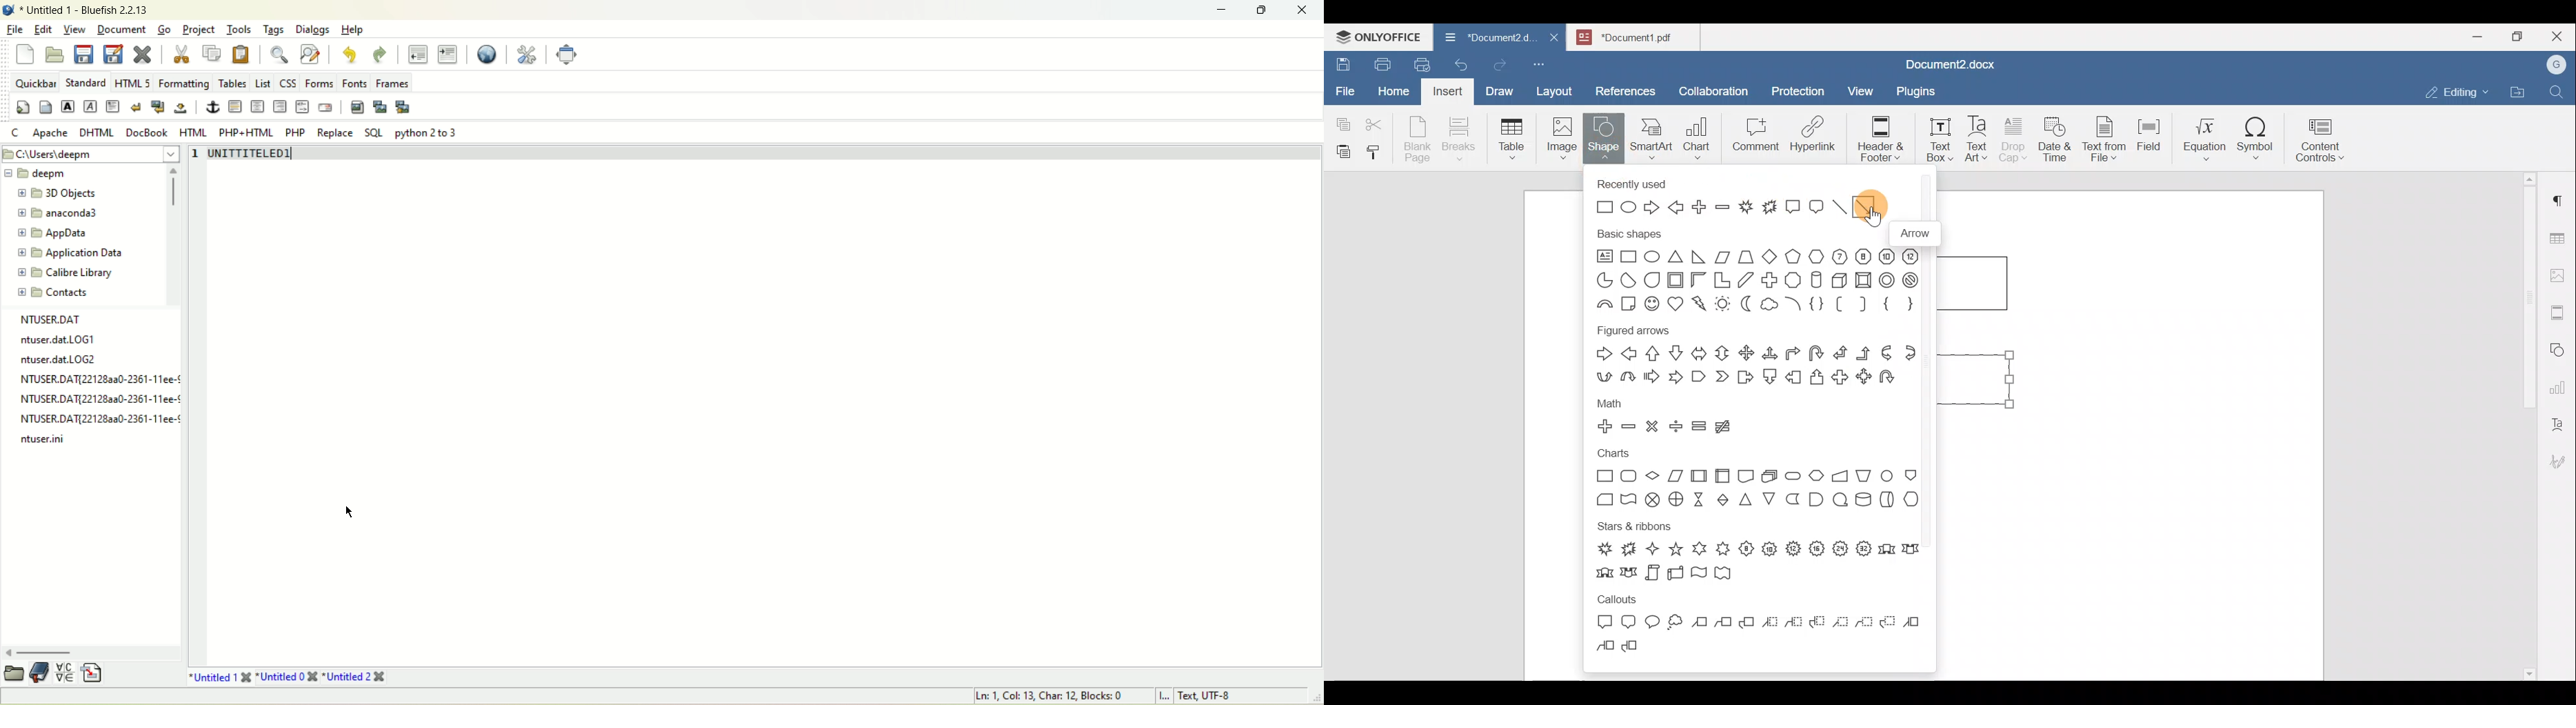 This screenshot has height=728, width=2576. I want to click on Recently used shapes, so click(1751, 200).